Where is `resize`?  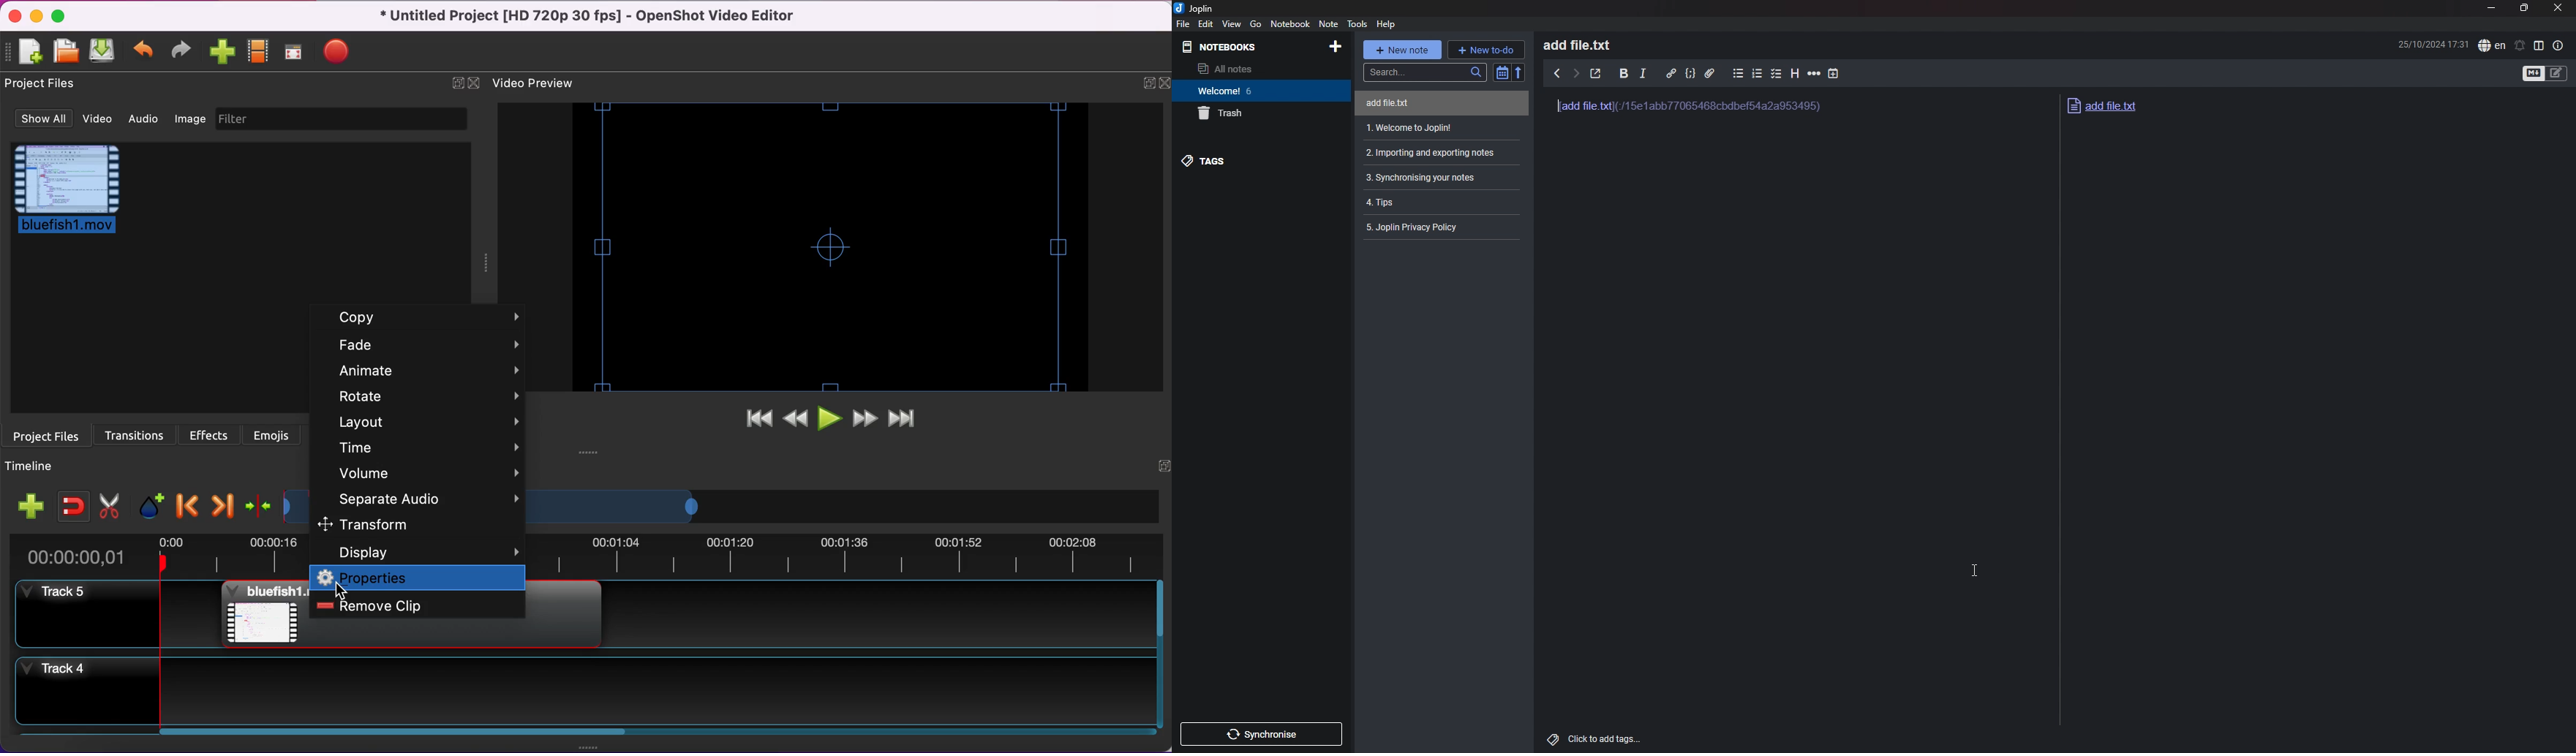
resize is located at coordinates (2526, 7).